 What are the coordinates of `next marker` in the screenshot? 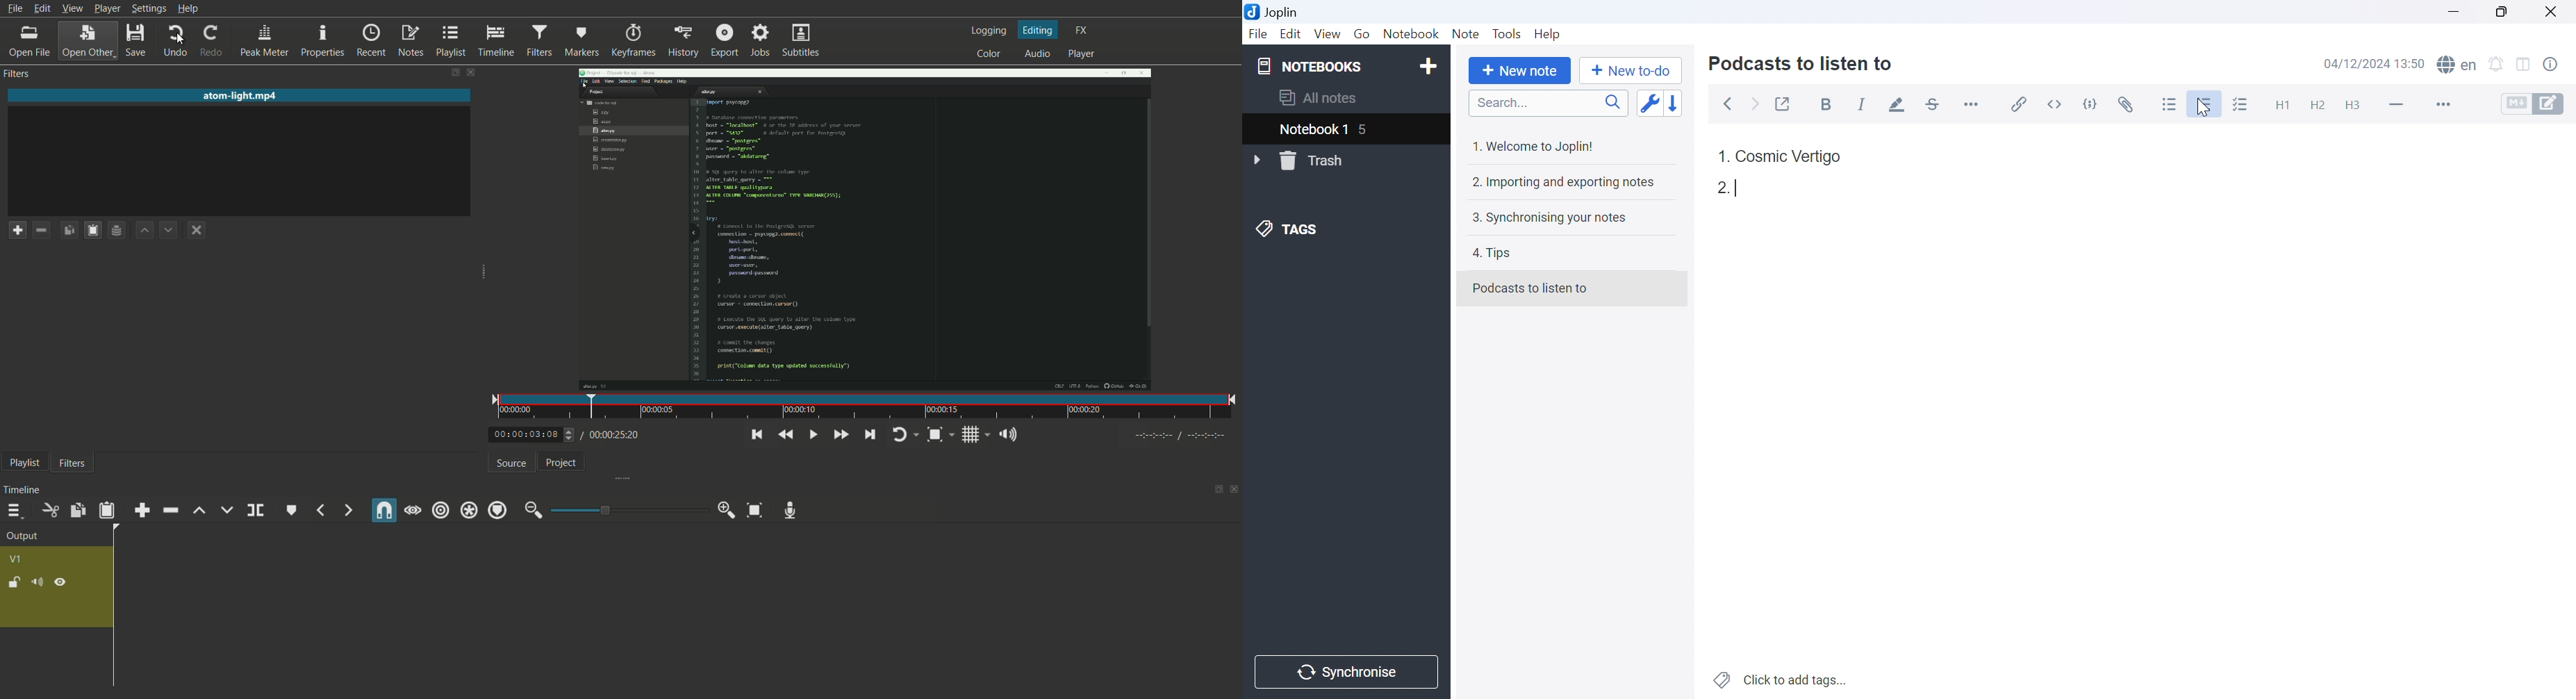 It's located at (346, 510).